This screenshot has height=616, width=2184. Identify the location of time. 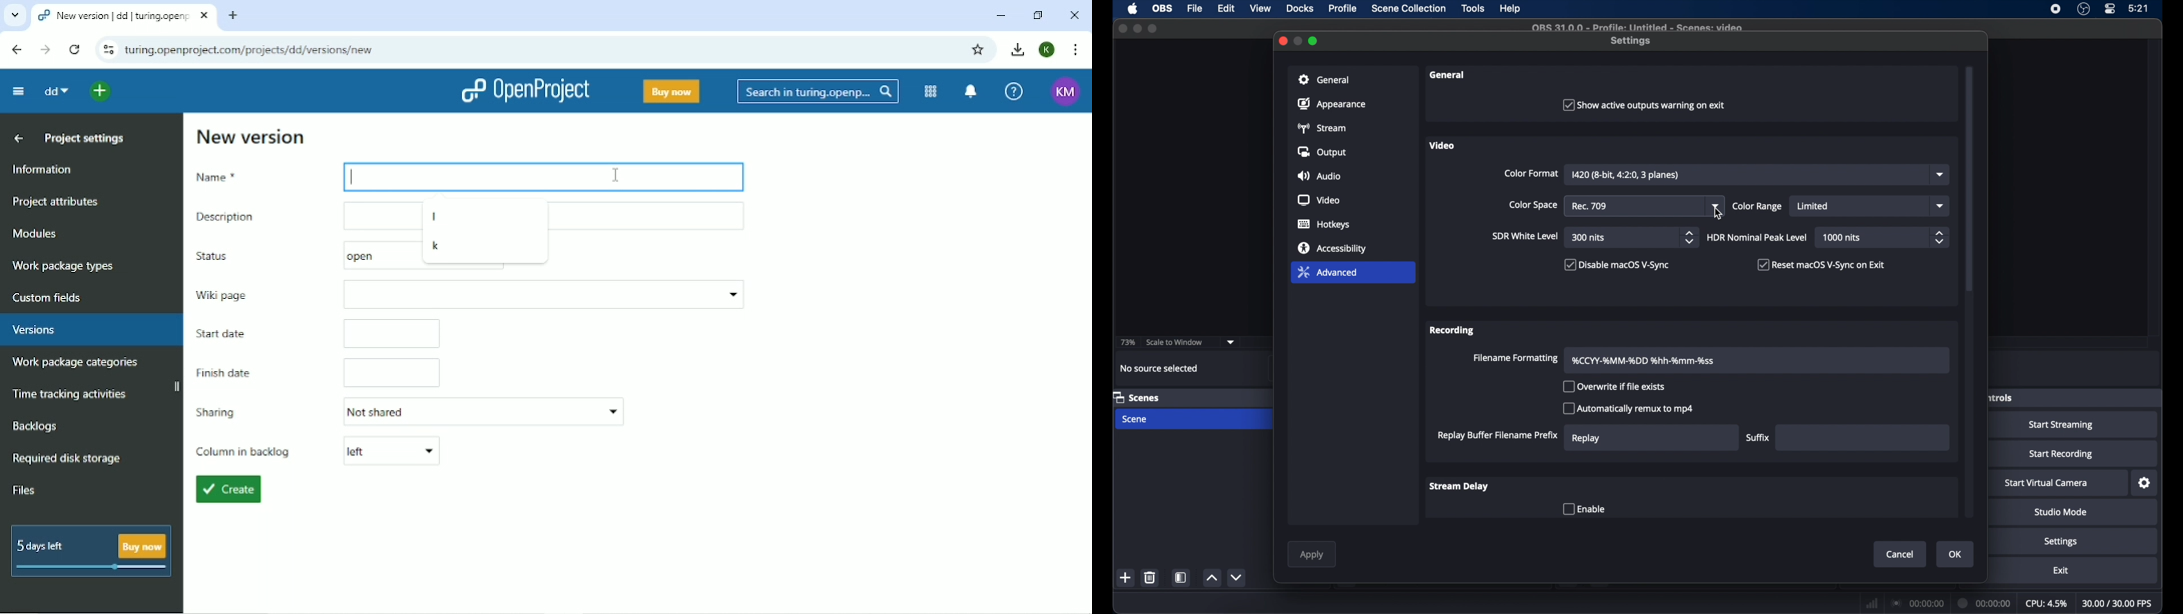
(2140, 9).